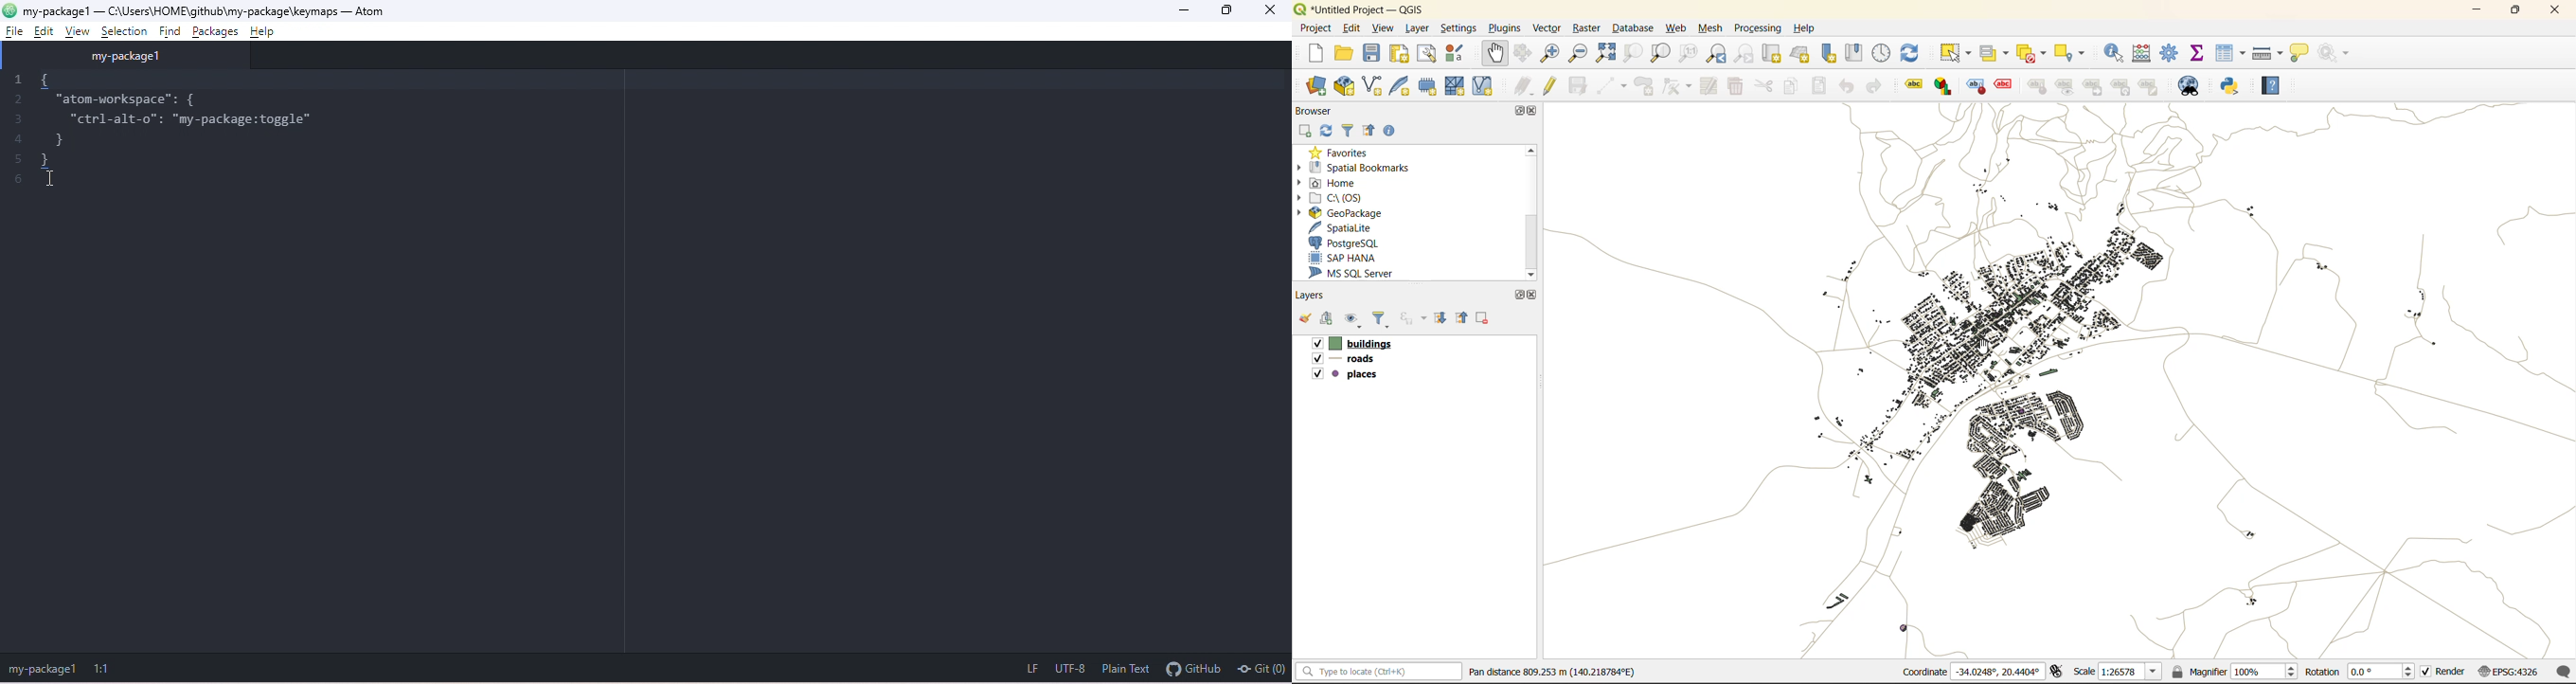 The image size is (2576, 700). What do you see at coordinates (1579, 54) in the screenshot?
I see `zoom out` at bounding box center [1579, 54].